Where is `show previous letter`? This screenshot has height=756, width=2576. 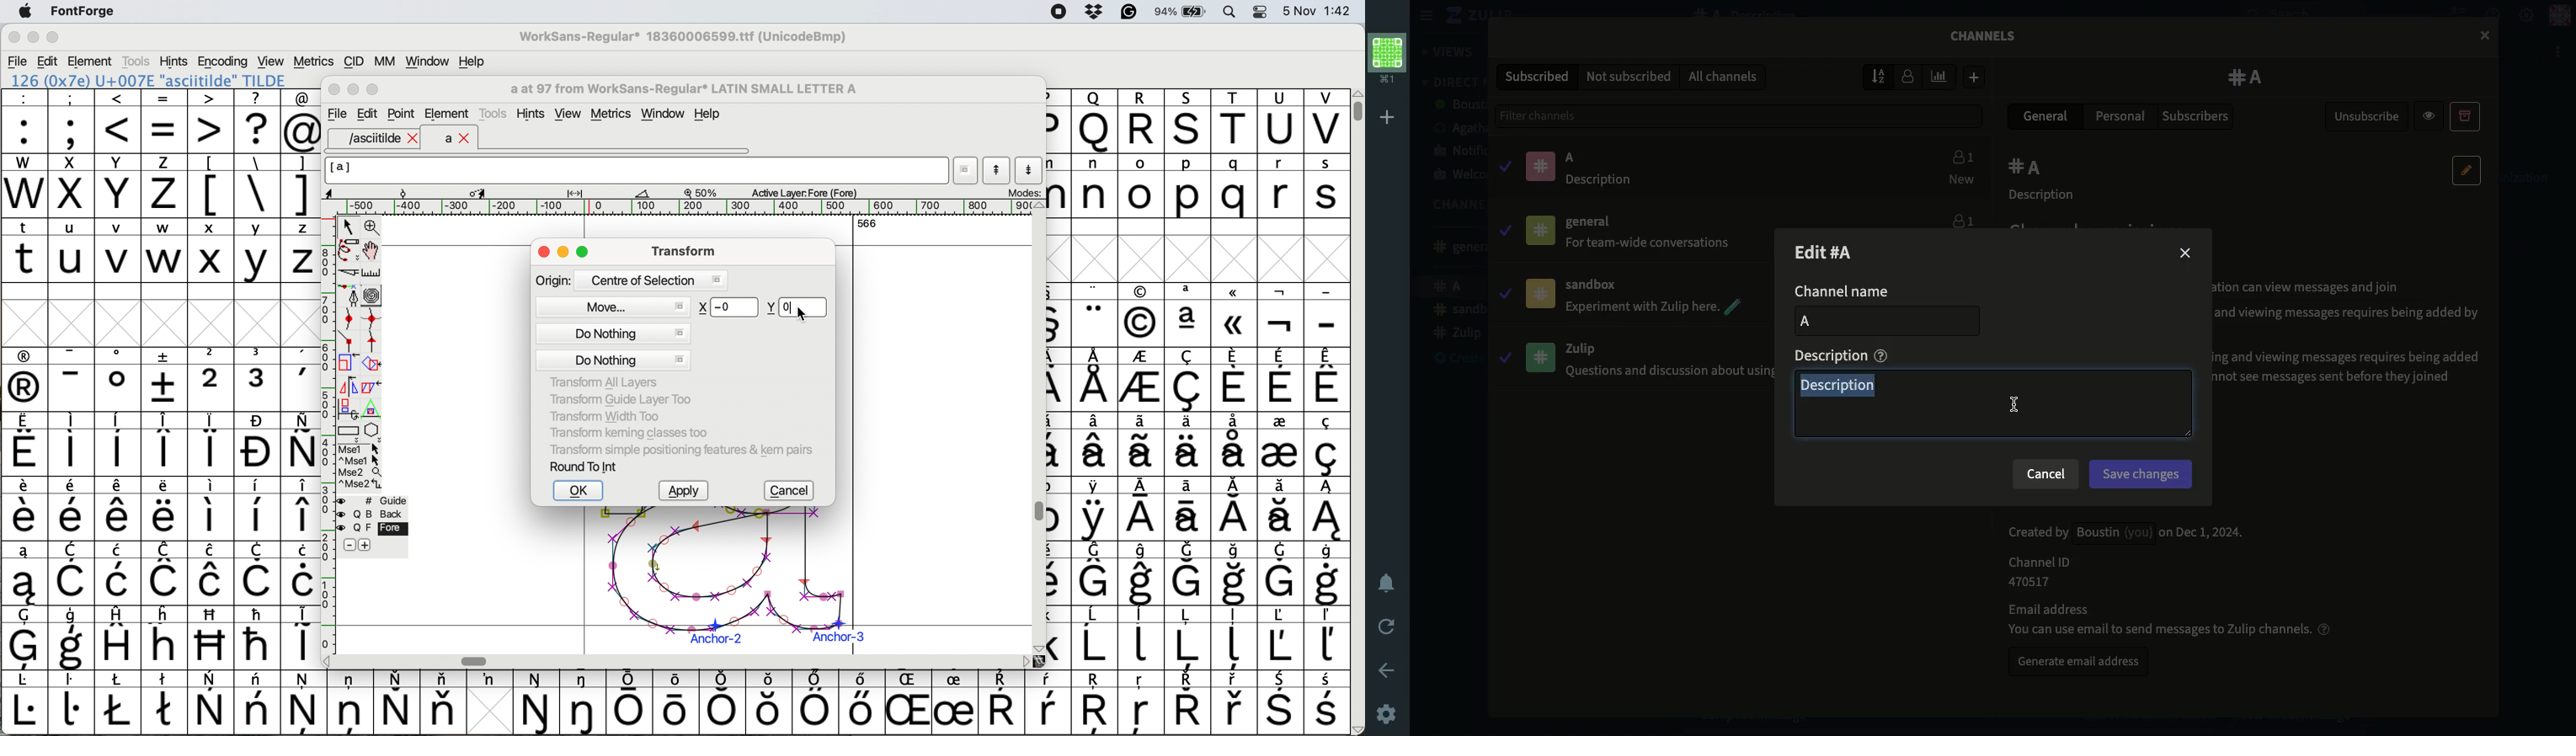 show previous letter is located at coordinates (997, 170).